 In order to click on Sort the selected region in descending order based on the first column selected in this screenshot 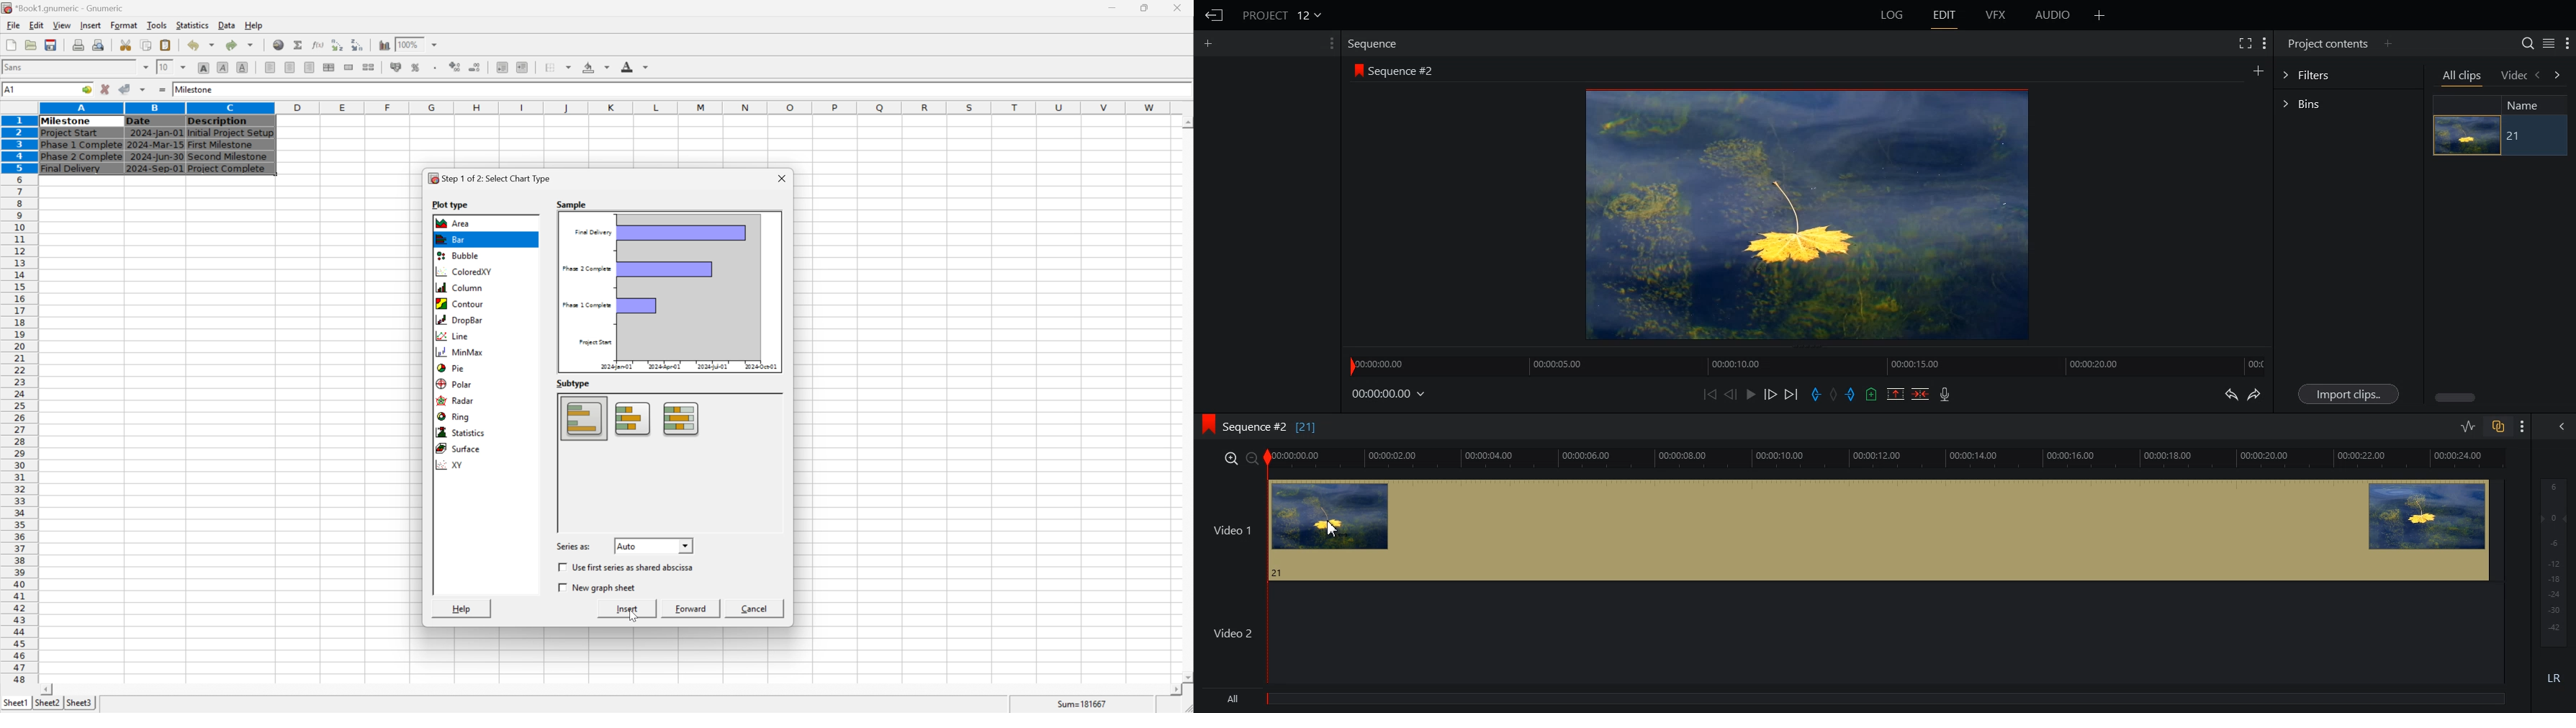, I will do `click(358, 45)`.